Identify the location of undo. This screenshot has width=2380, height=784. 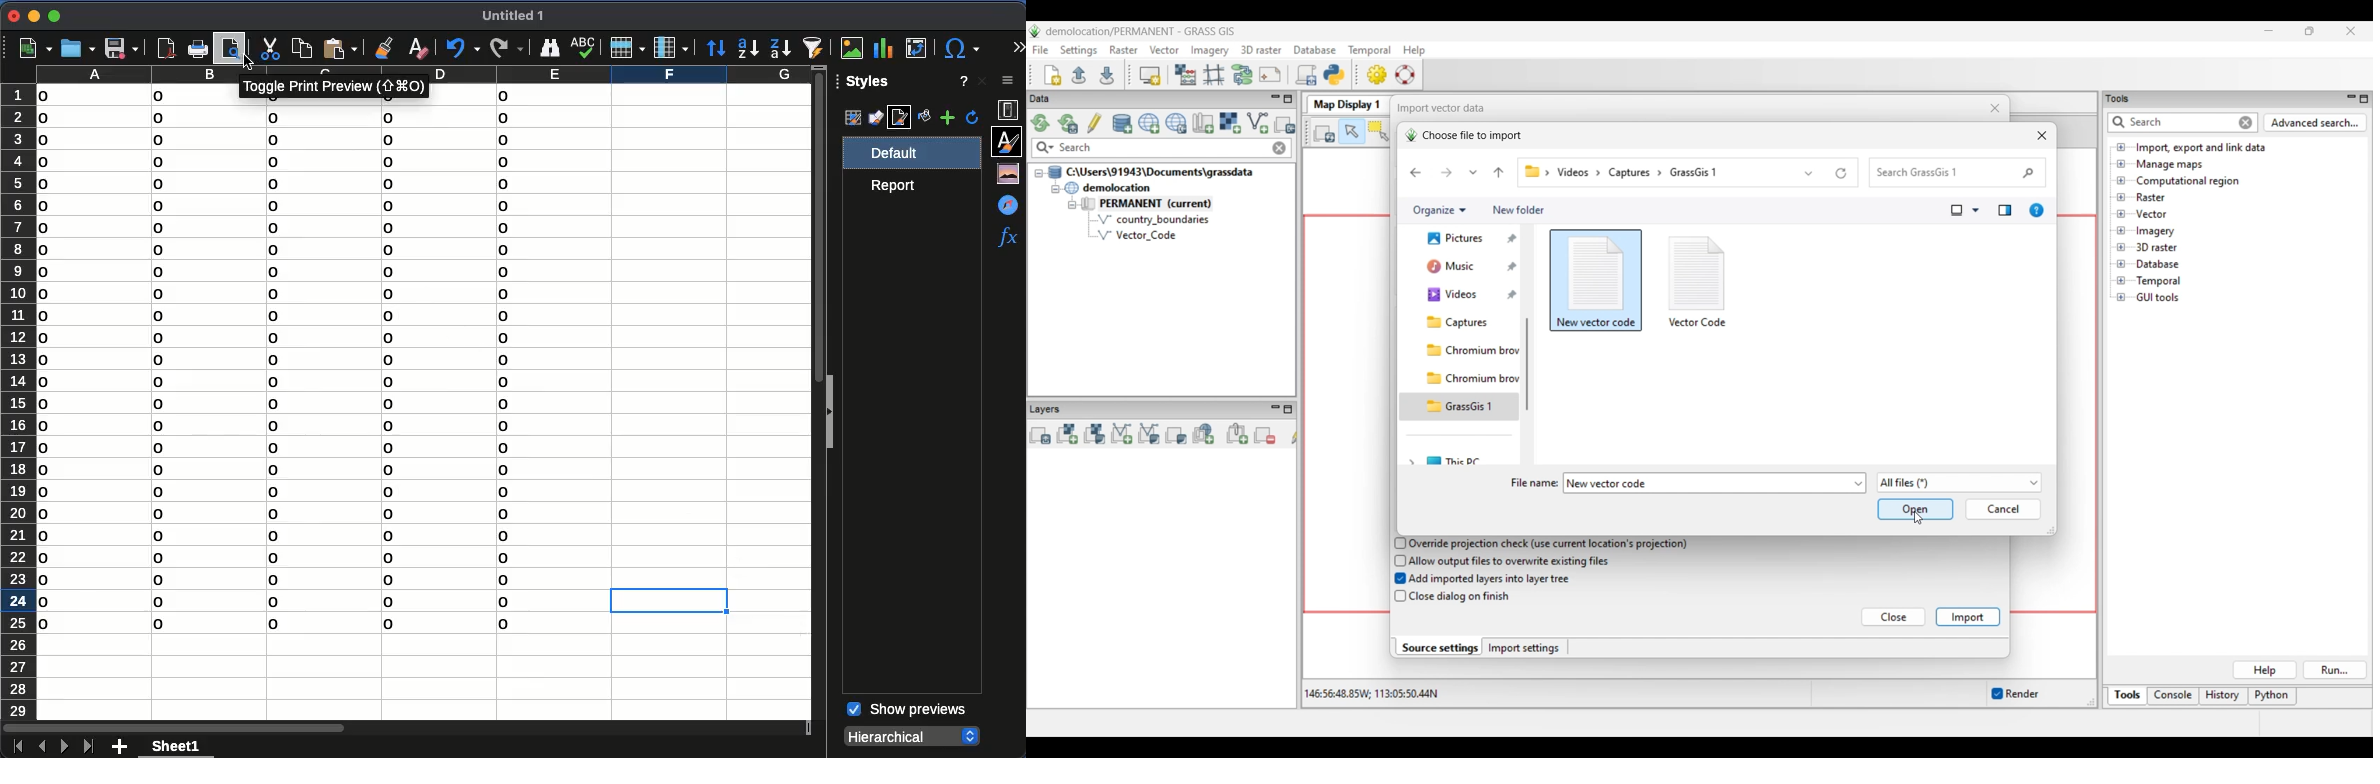
(463, 49).